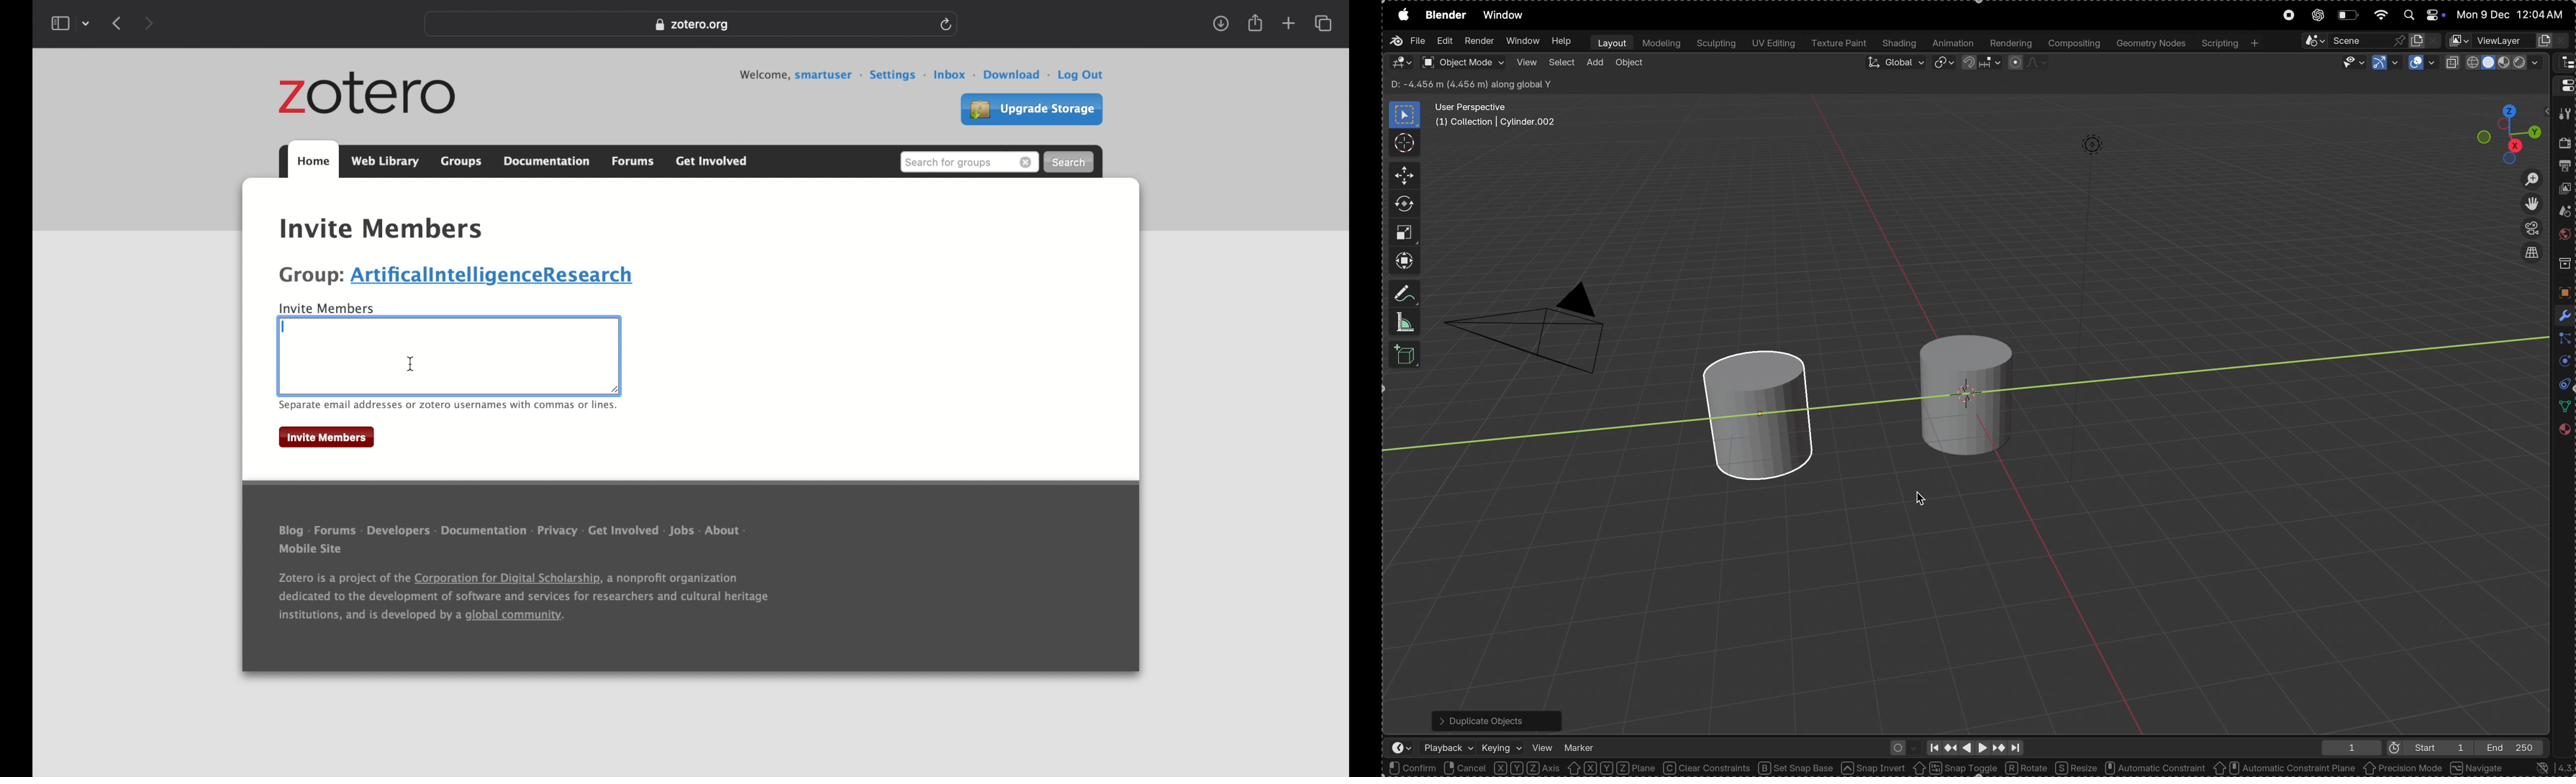 This screenshot has width=2576, height=784. I want to click on proportinall falling objects, so click(2023, 63).